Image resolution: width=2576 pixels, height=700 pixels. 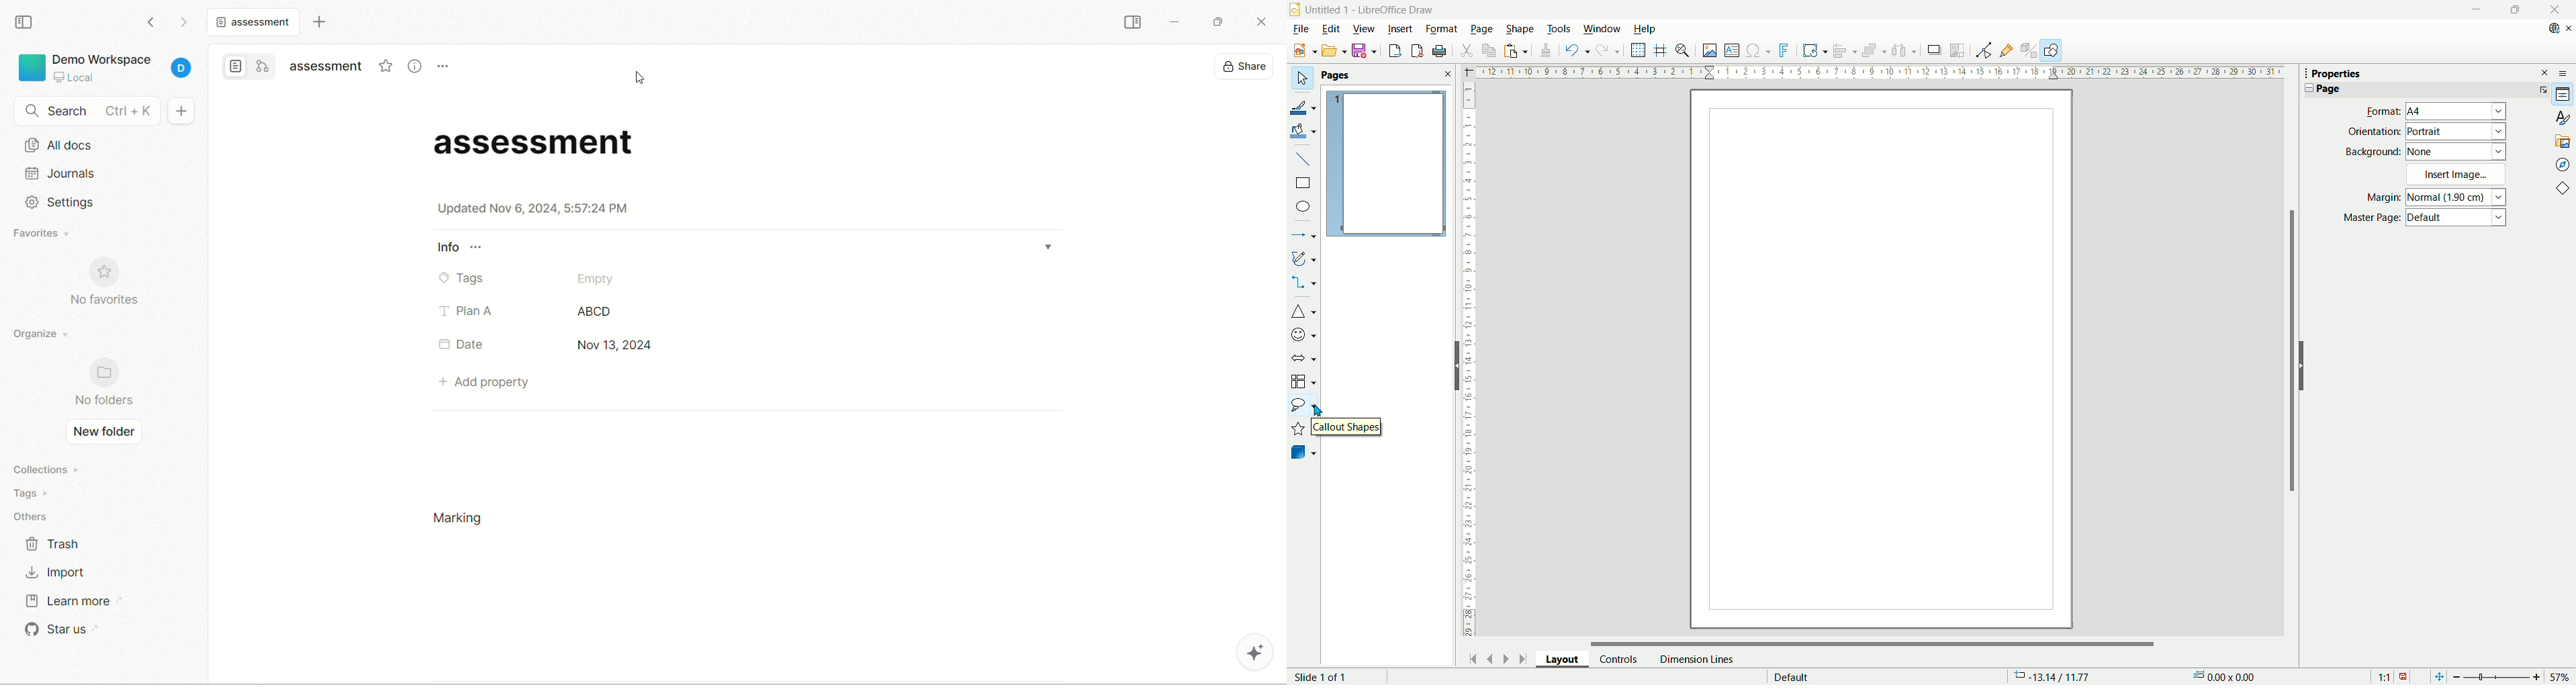 I want to click on Gallery, so click(x=2563, y=140).